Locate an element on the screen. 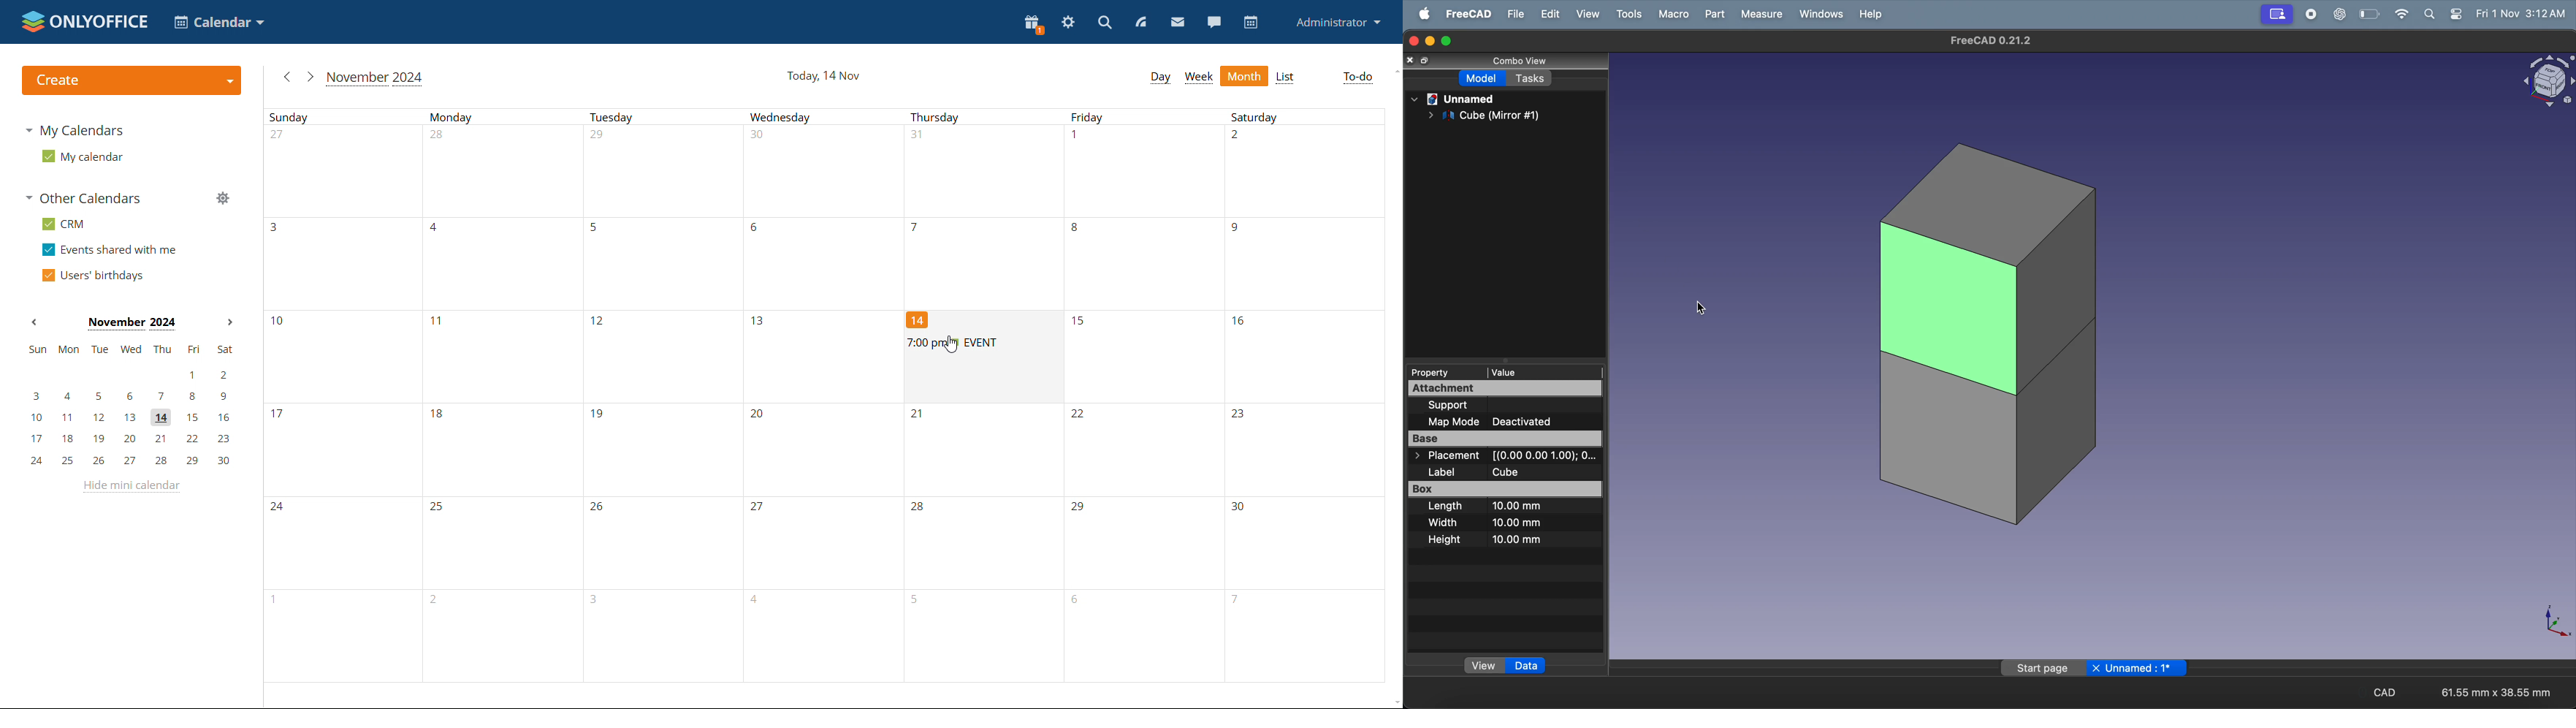 The image size is (2576, 728). Deactivated is located at coordinates (1536, 422).